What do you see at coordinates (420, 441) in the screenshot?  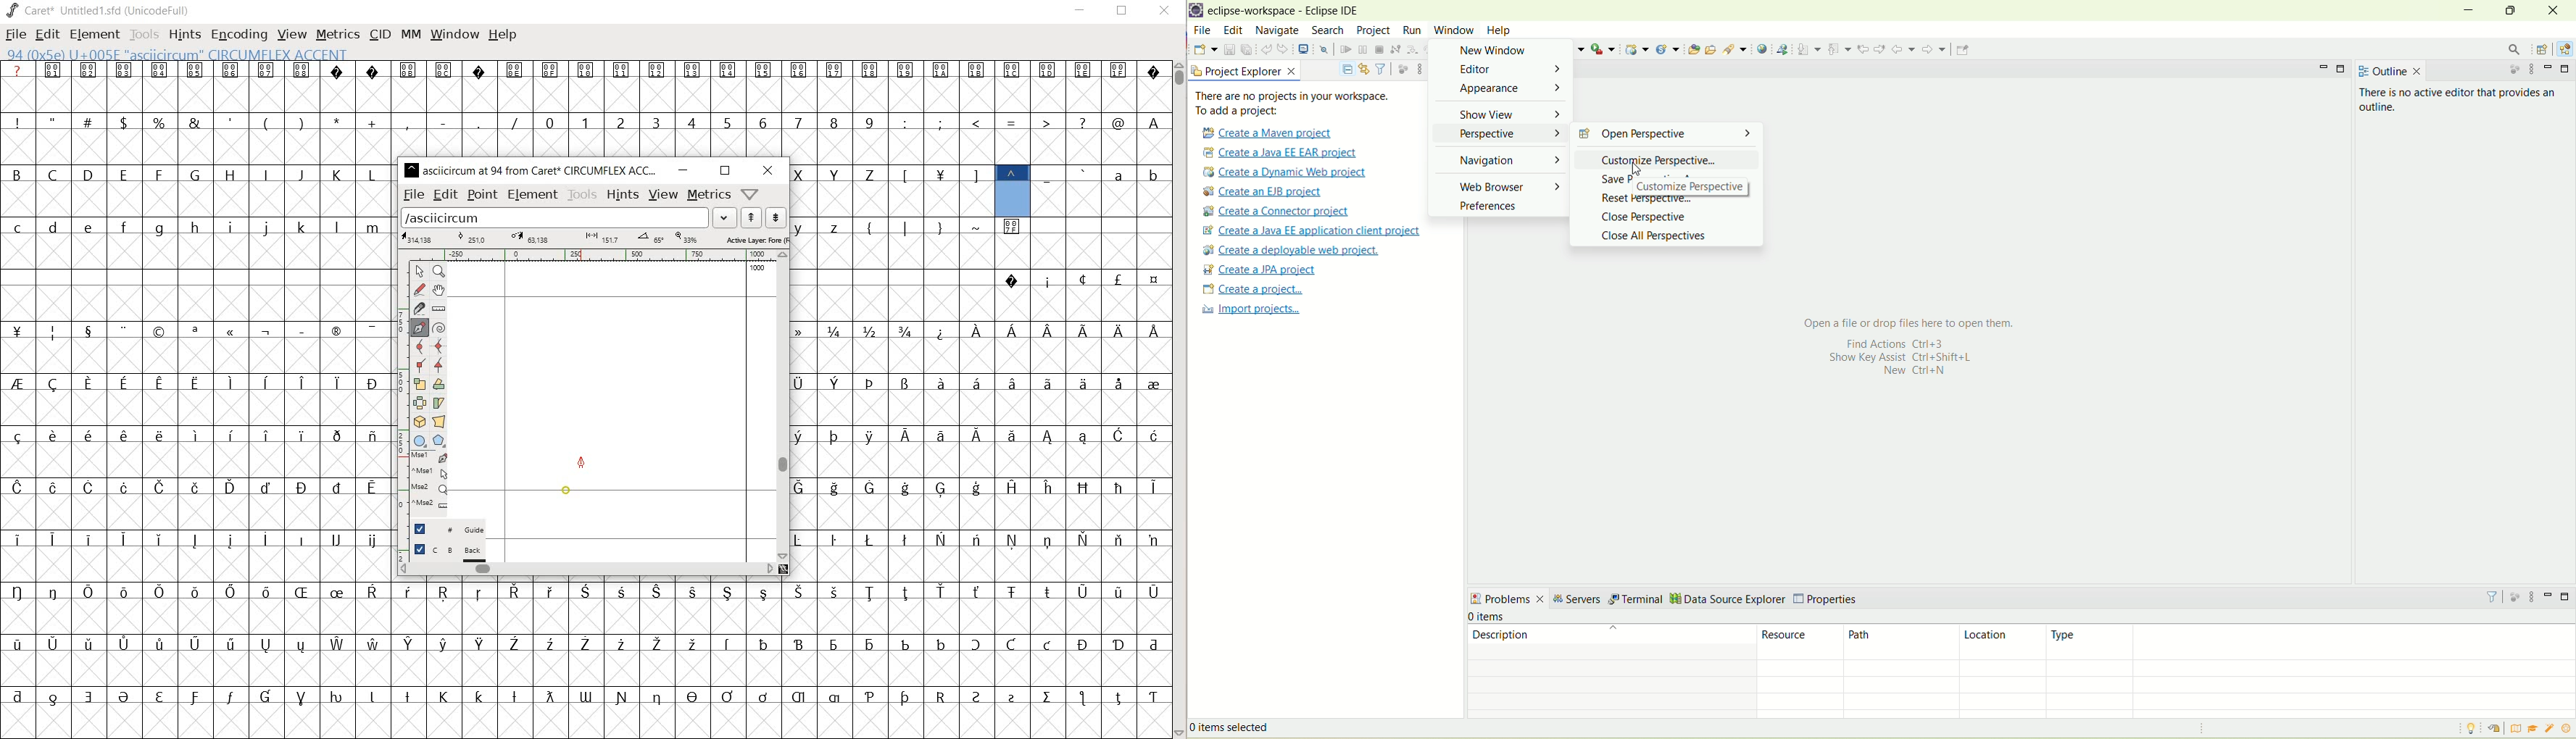 I see `rectangle or ellipse` at bounding box center [420, 441].